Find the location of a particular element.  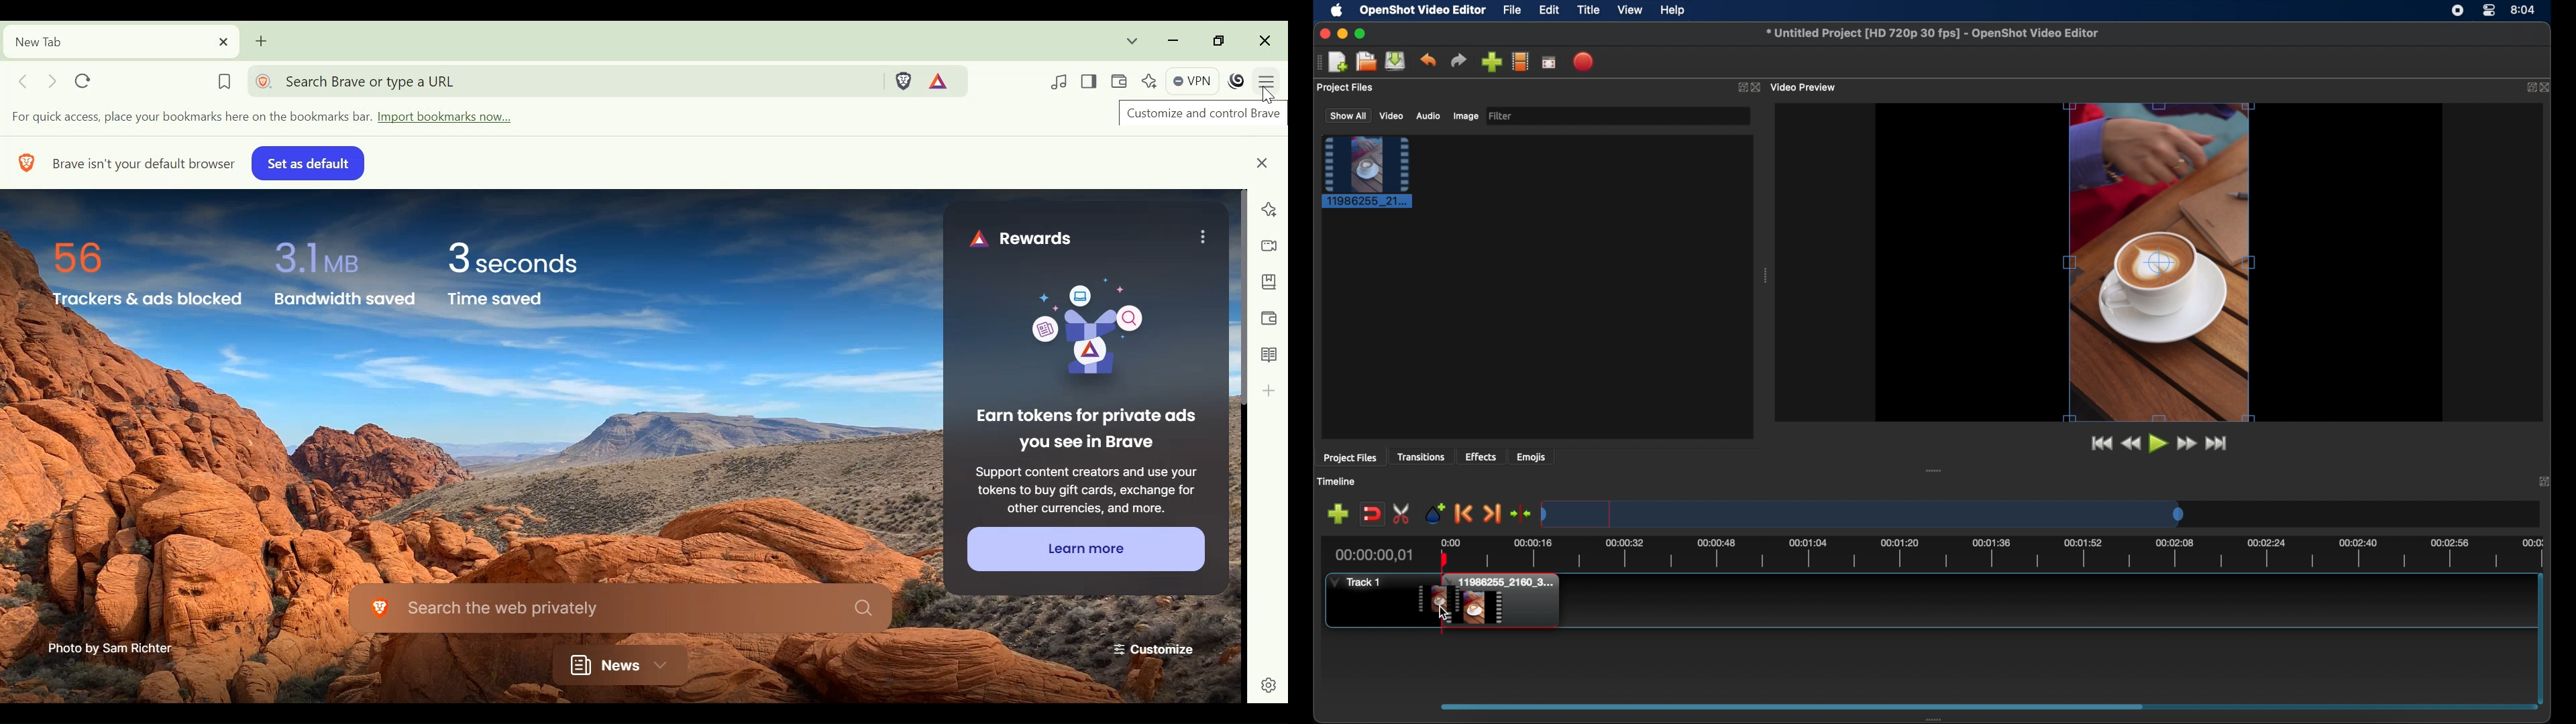

Customize is located at coordinates (1153, 650).